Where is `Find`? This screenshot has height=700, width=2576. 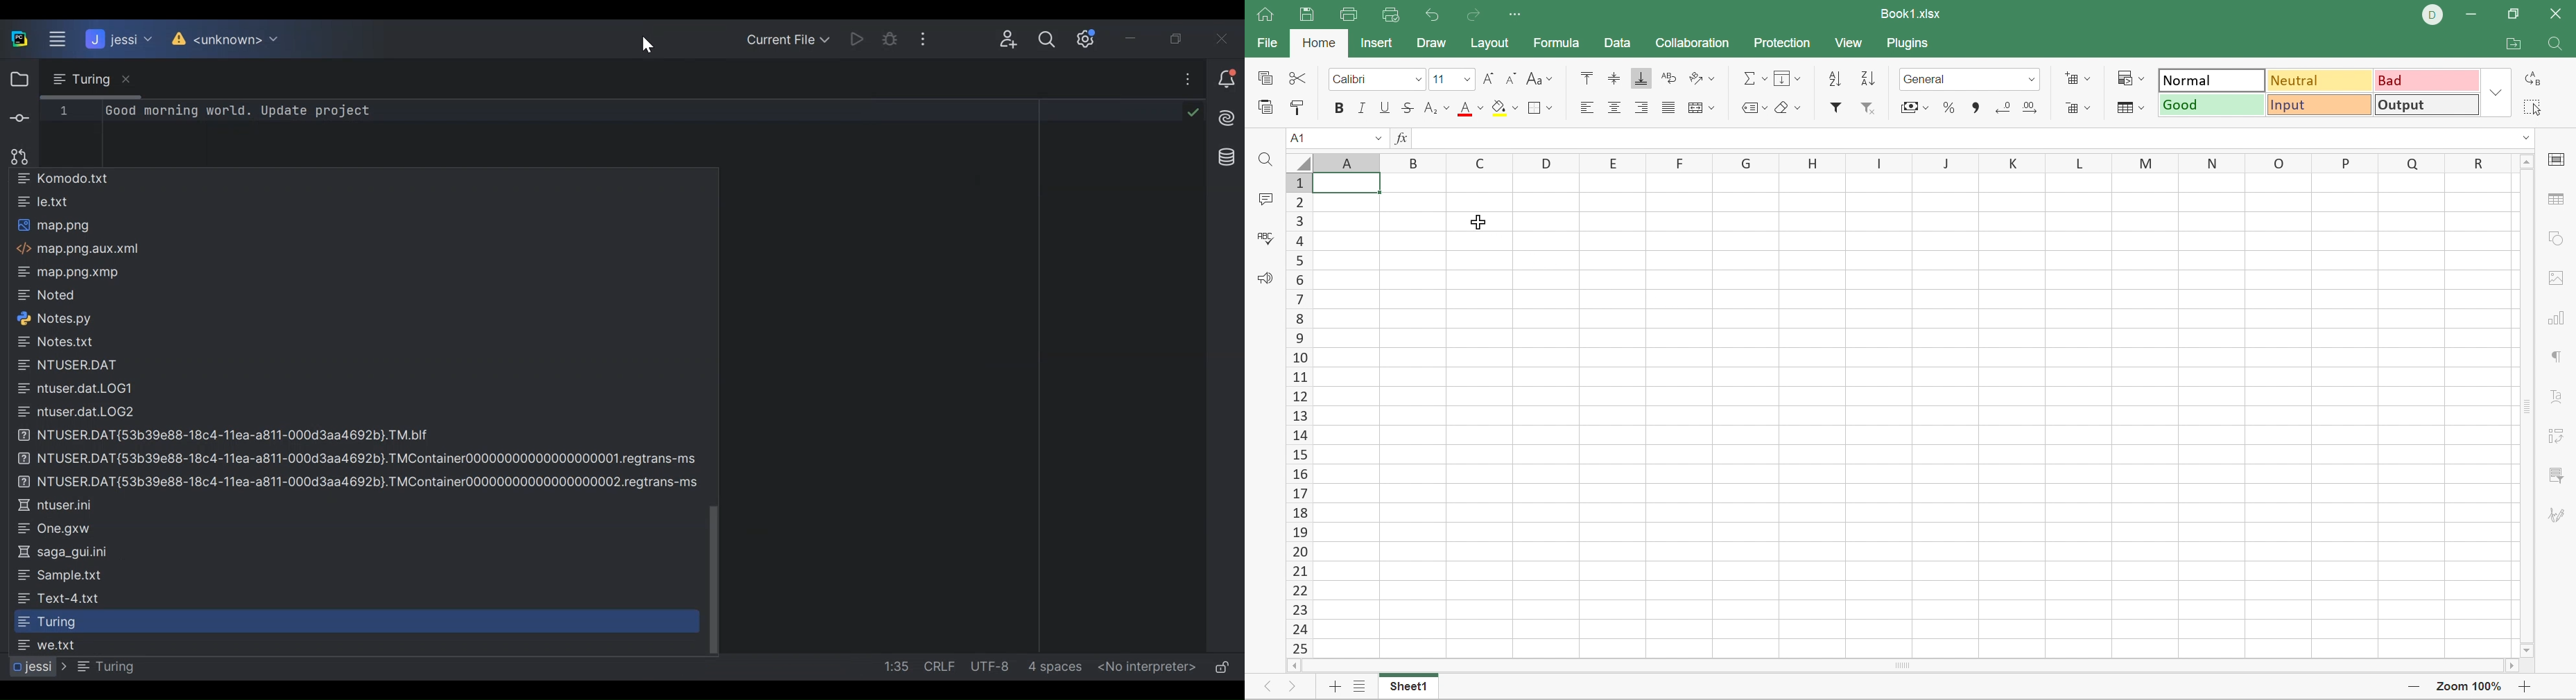
Find is located at coordinates (1263, 162).